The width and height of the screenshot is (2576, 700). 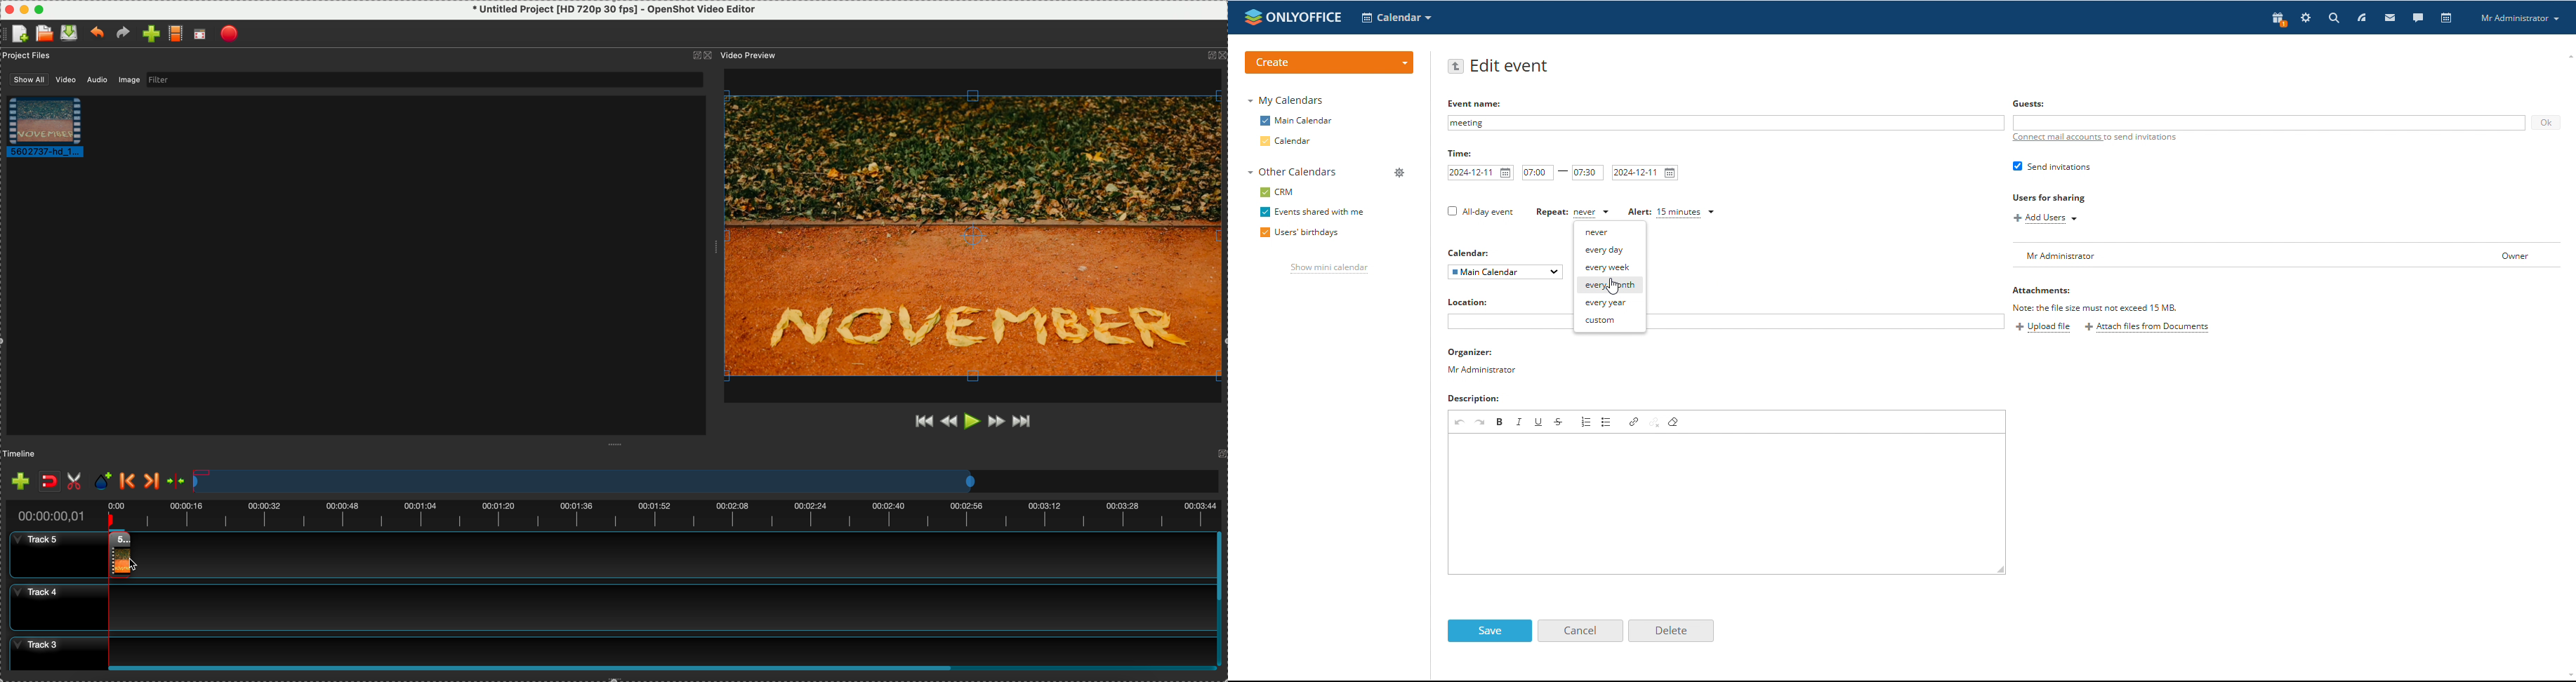 What do you see at coordinates (18, 34) in the screenshot?
I see `create file` at bounding box center [18, 34].